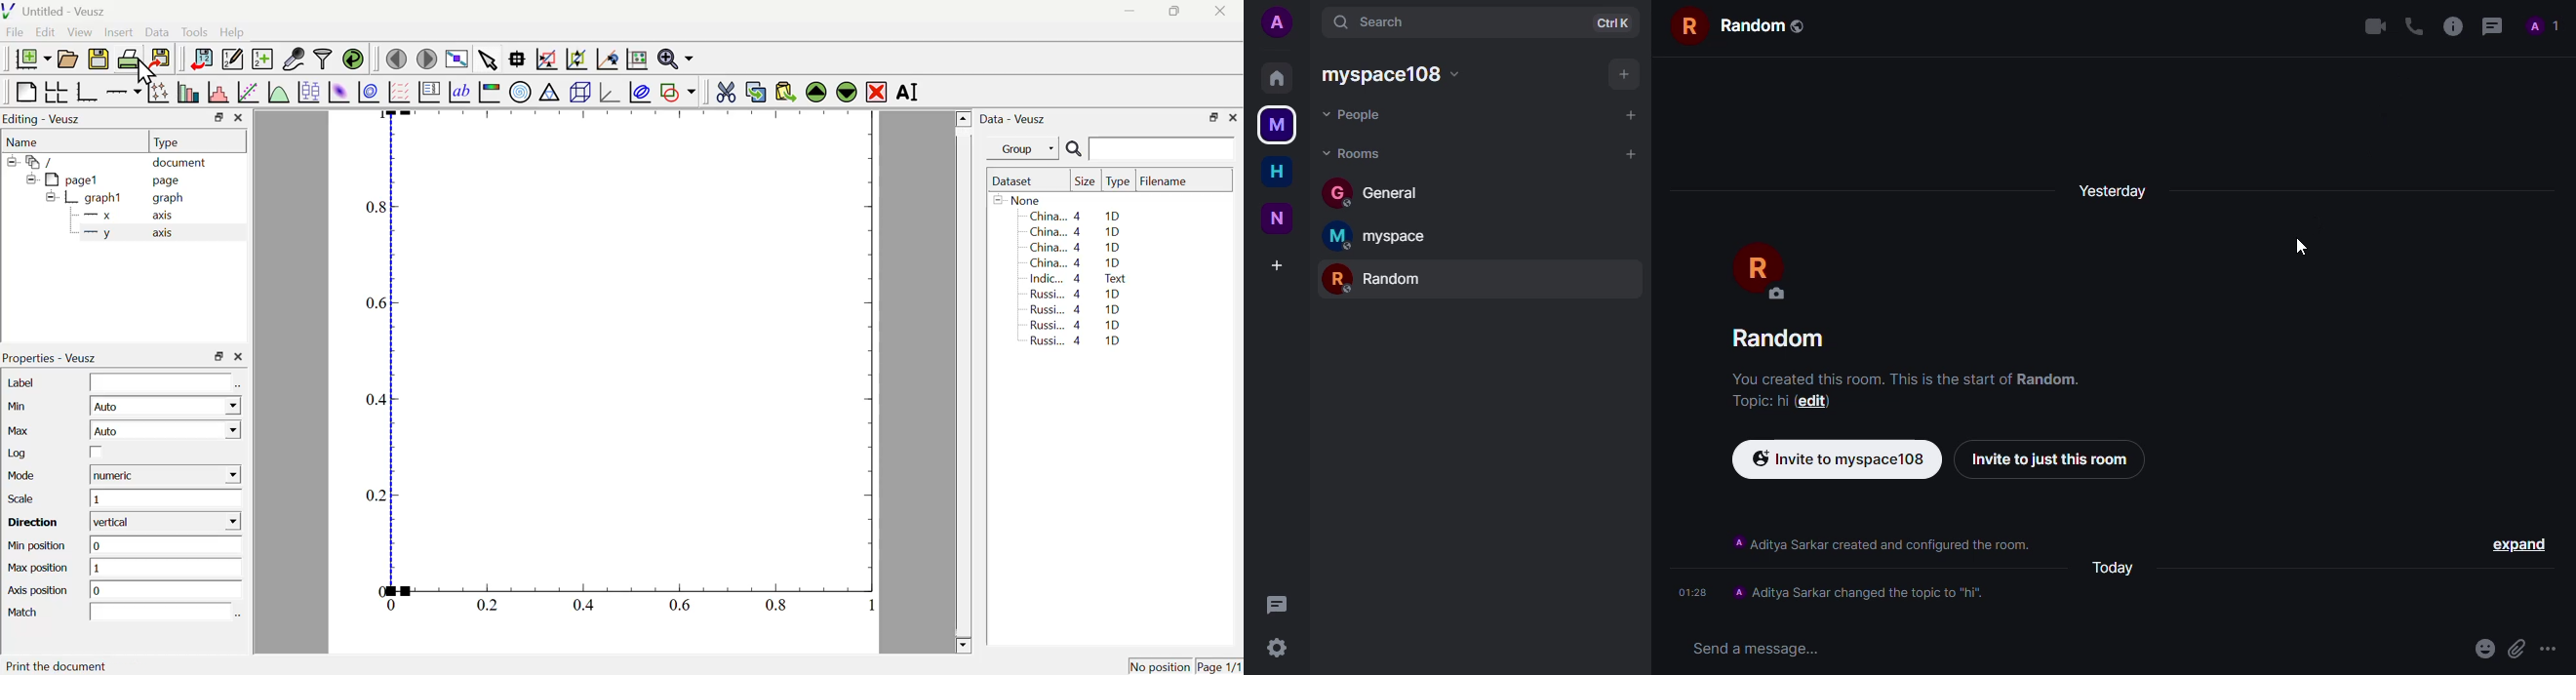  What do you see at coordinates (218, 93) in the screenshot?
I see `Histogram of a dataset` at bounding box center [218, 93].